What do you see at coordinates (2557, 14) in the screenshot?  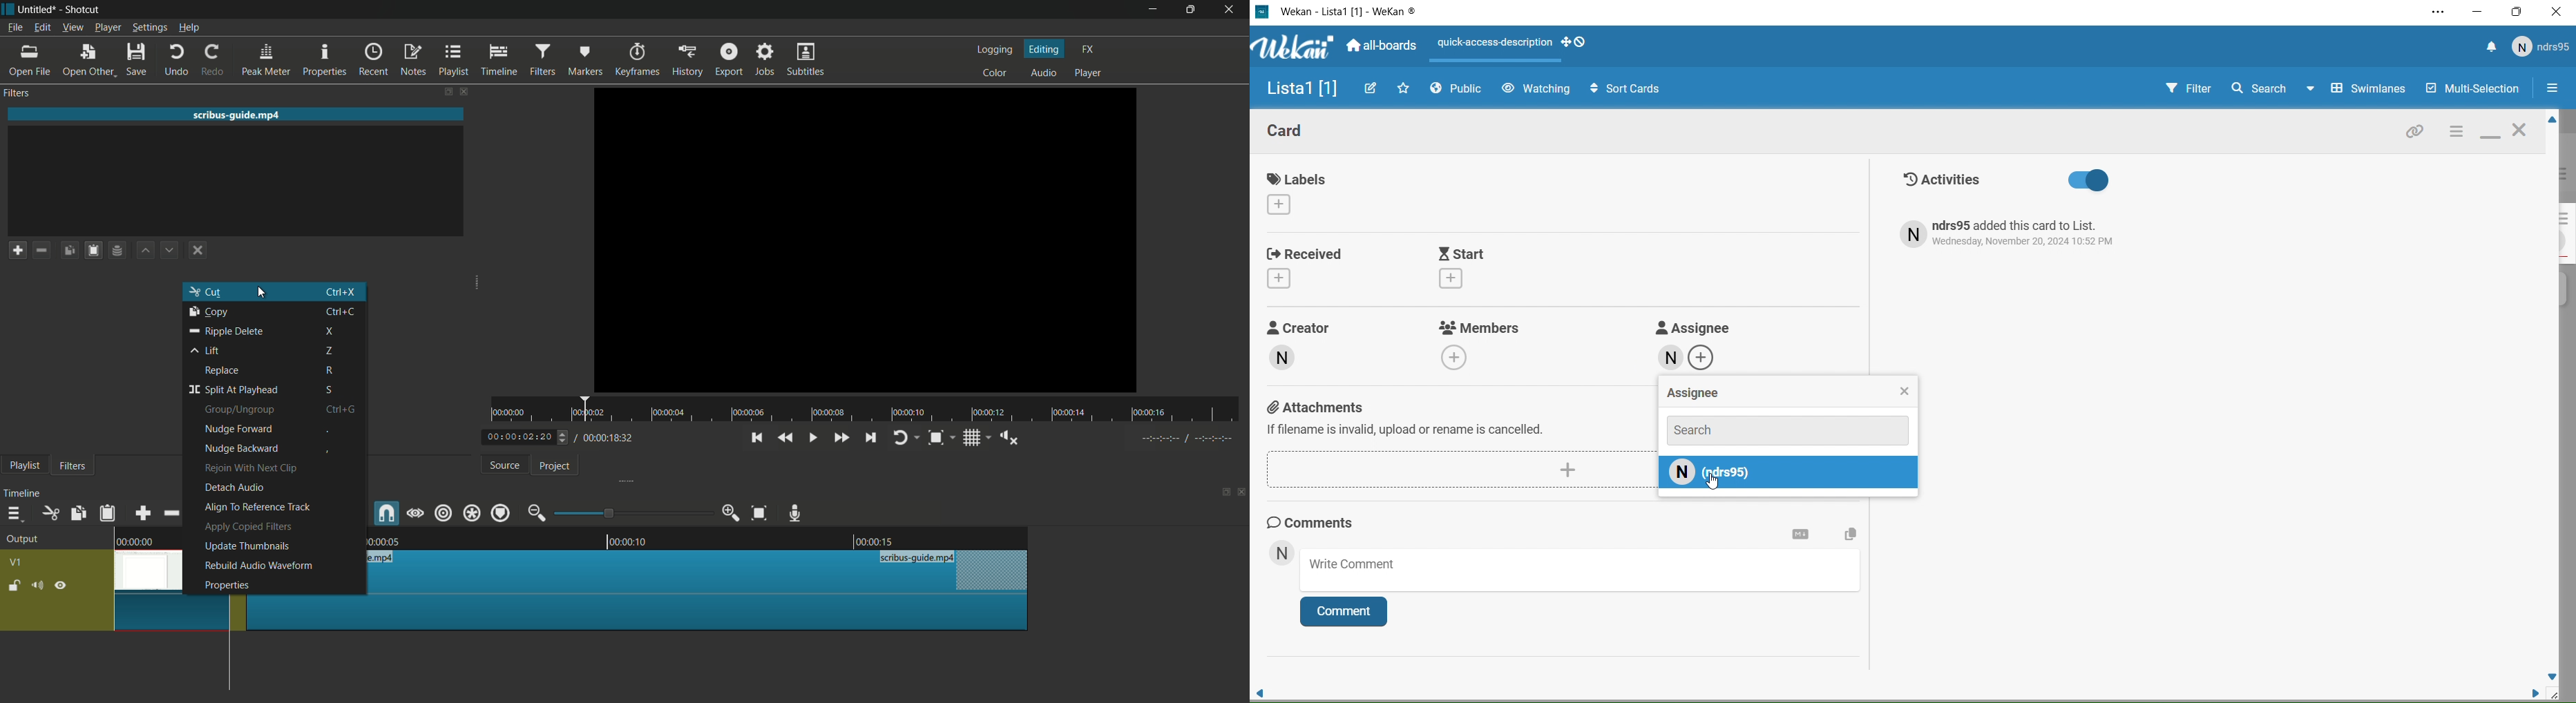 I see `Close` at bounding box center [2557, 14].